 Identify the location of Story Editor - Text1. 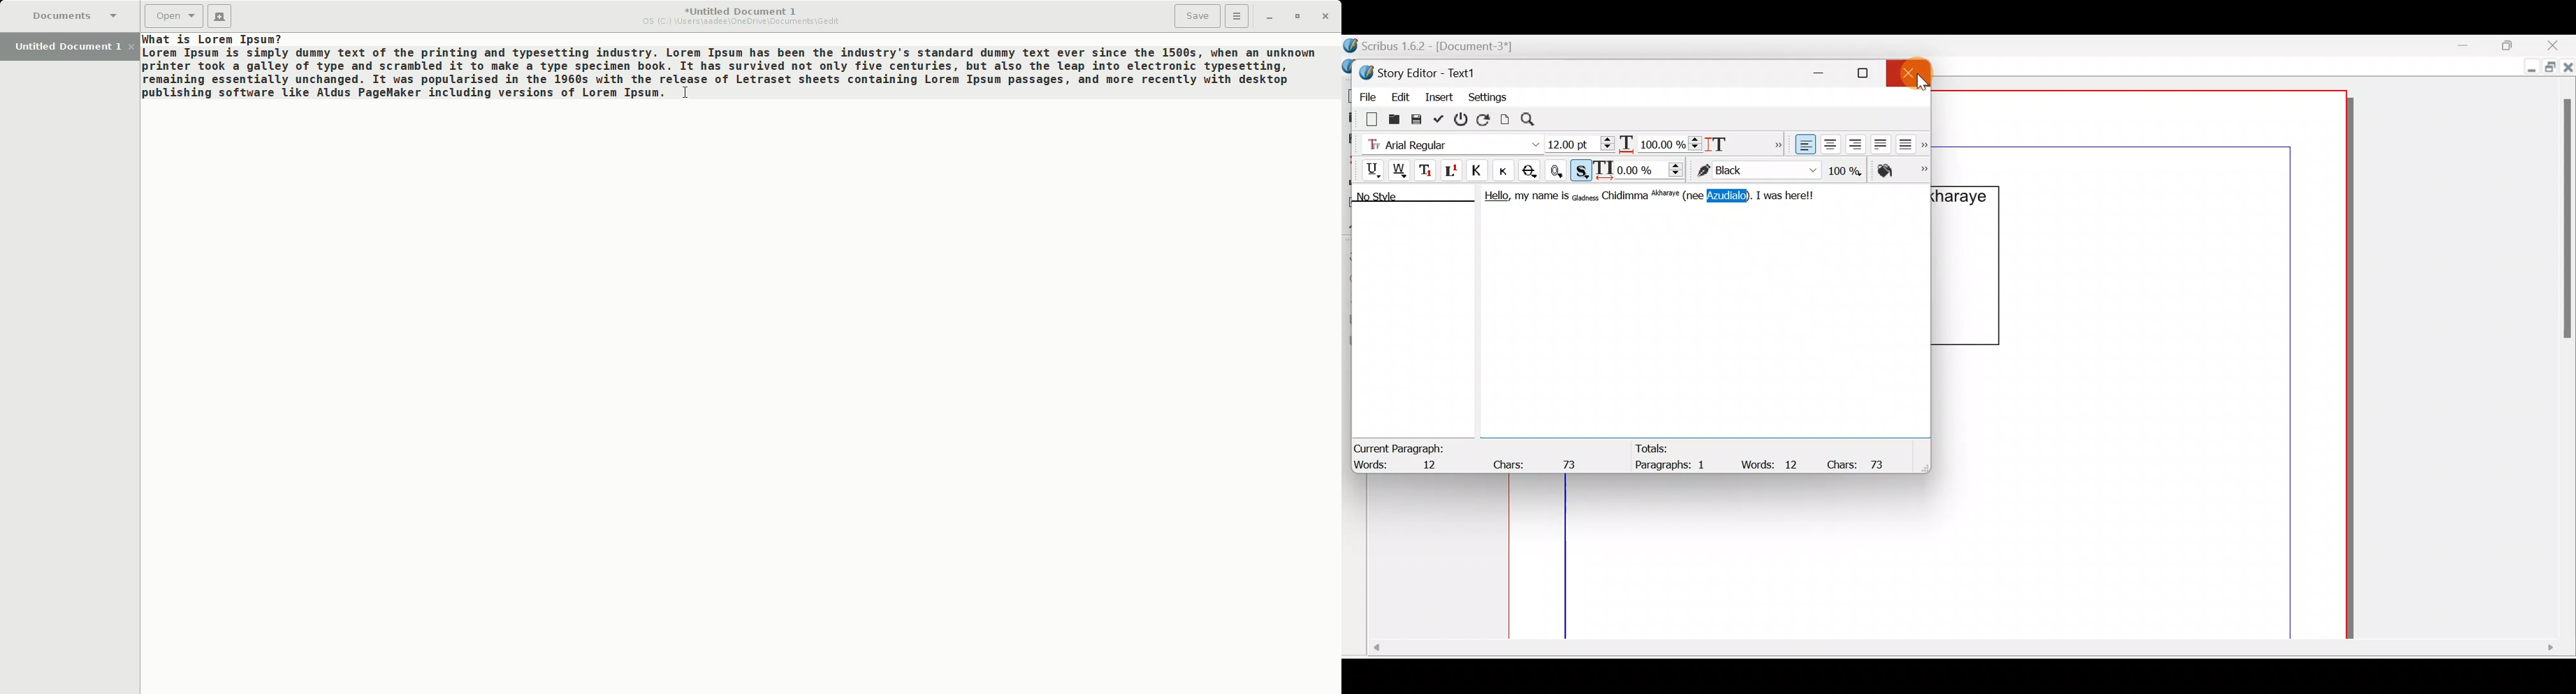
(1422, 71).